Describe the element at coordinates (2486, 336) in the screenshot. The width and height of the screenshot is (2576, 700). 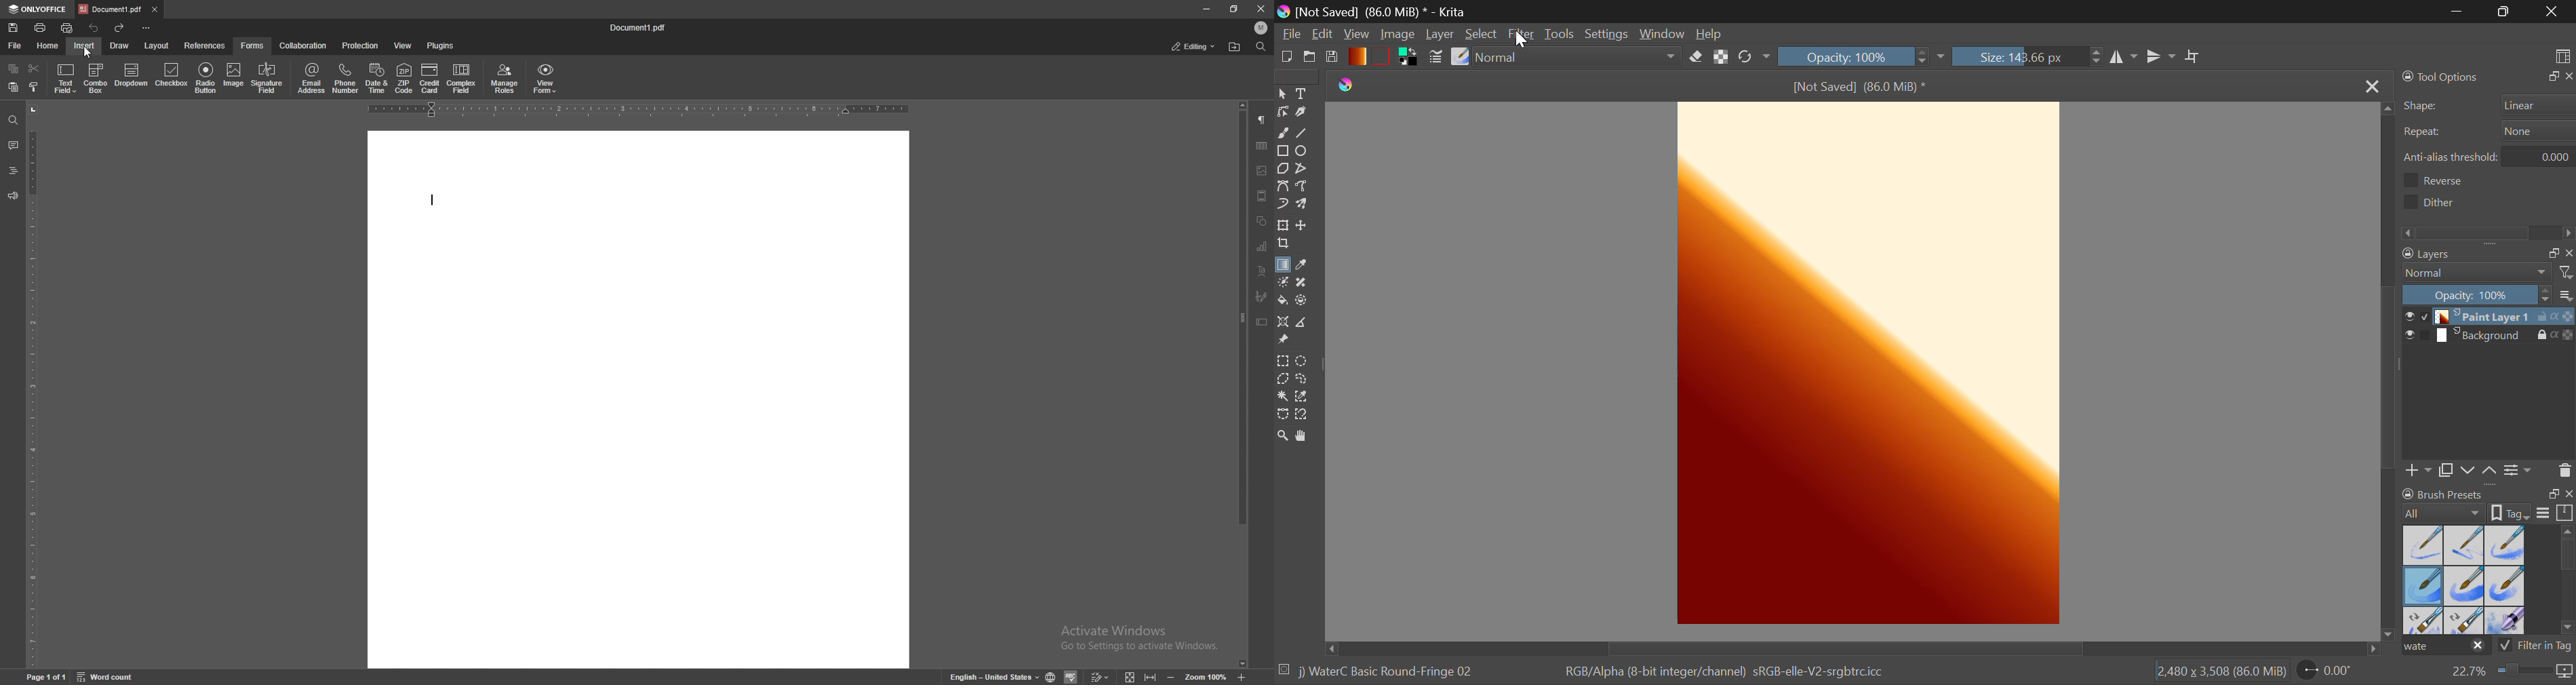
I see `background` at that location.